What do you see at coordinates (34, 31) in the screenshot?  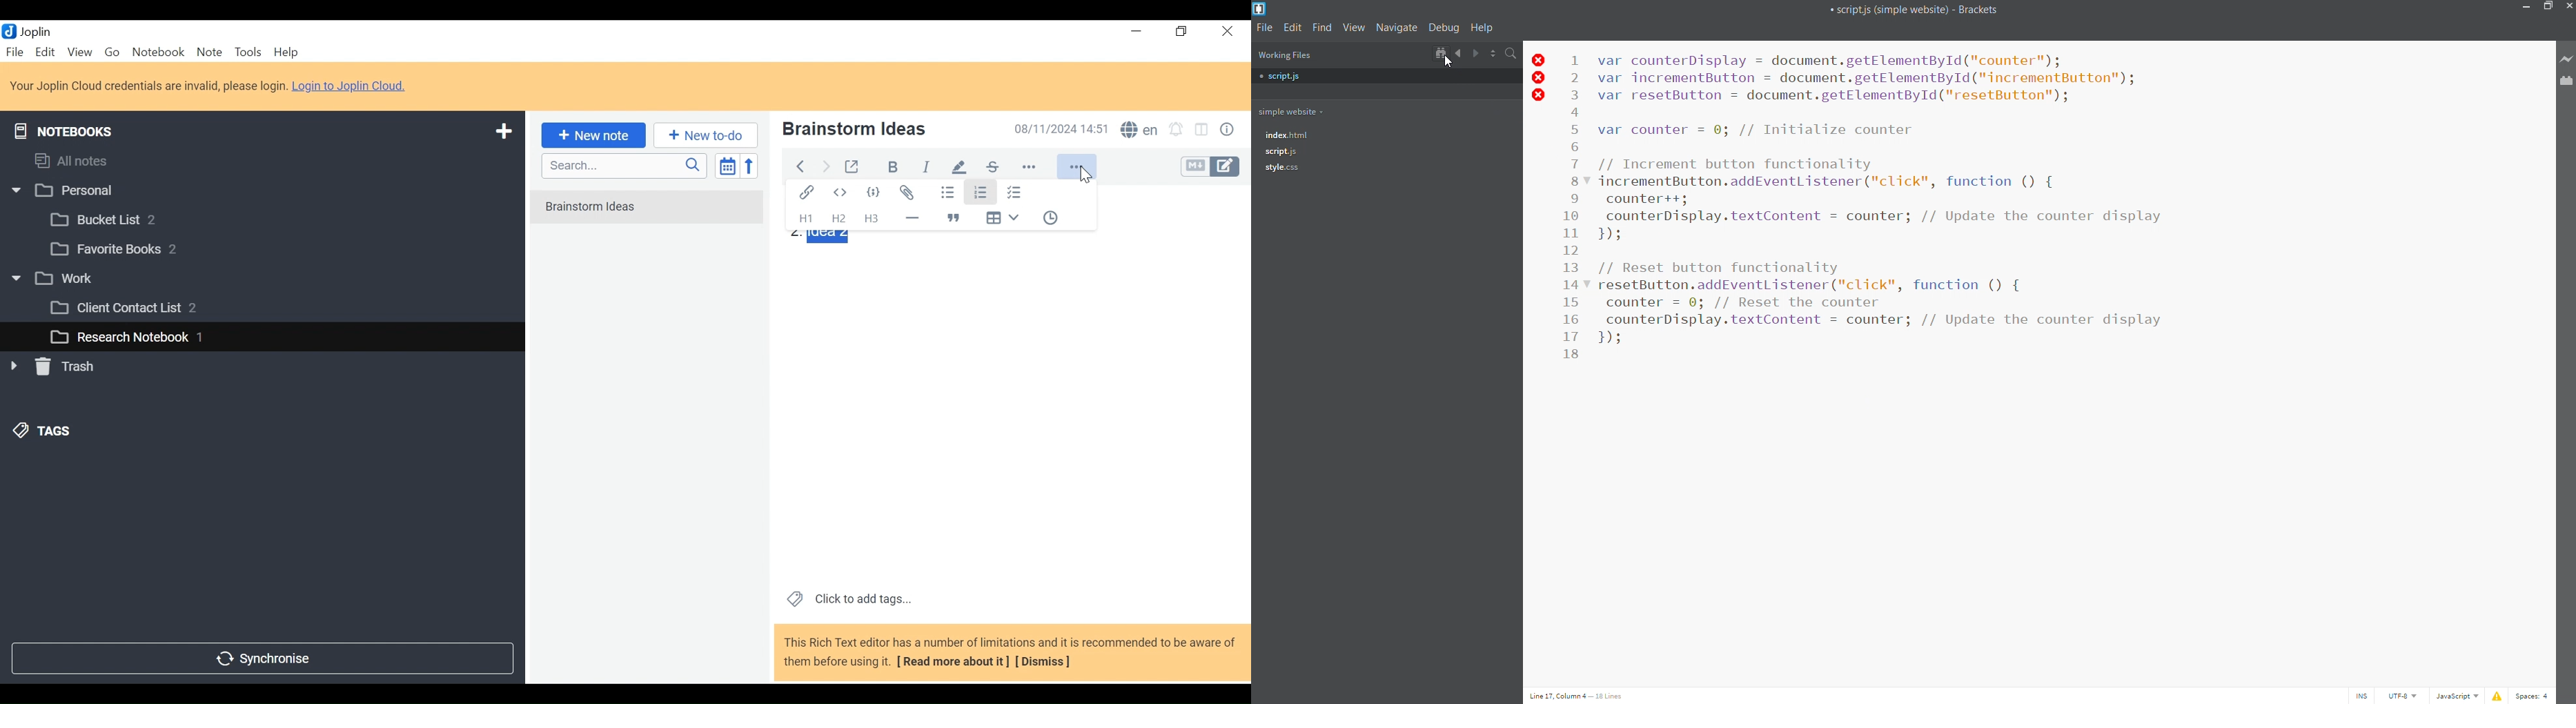 I see `Joplin Desktop Icon` at bounding box center [34, 31].